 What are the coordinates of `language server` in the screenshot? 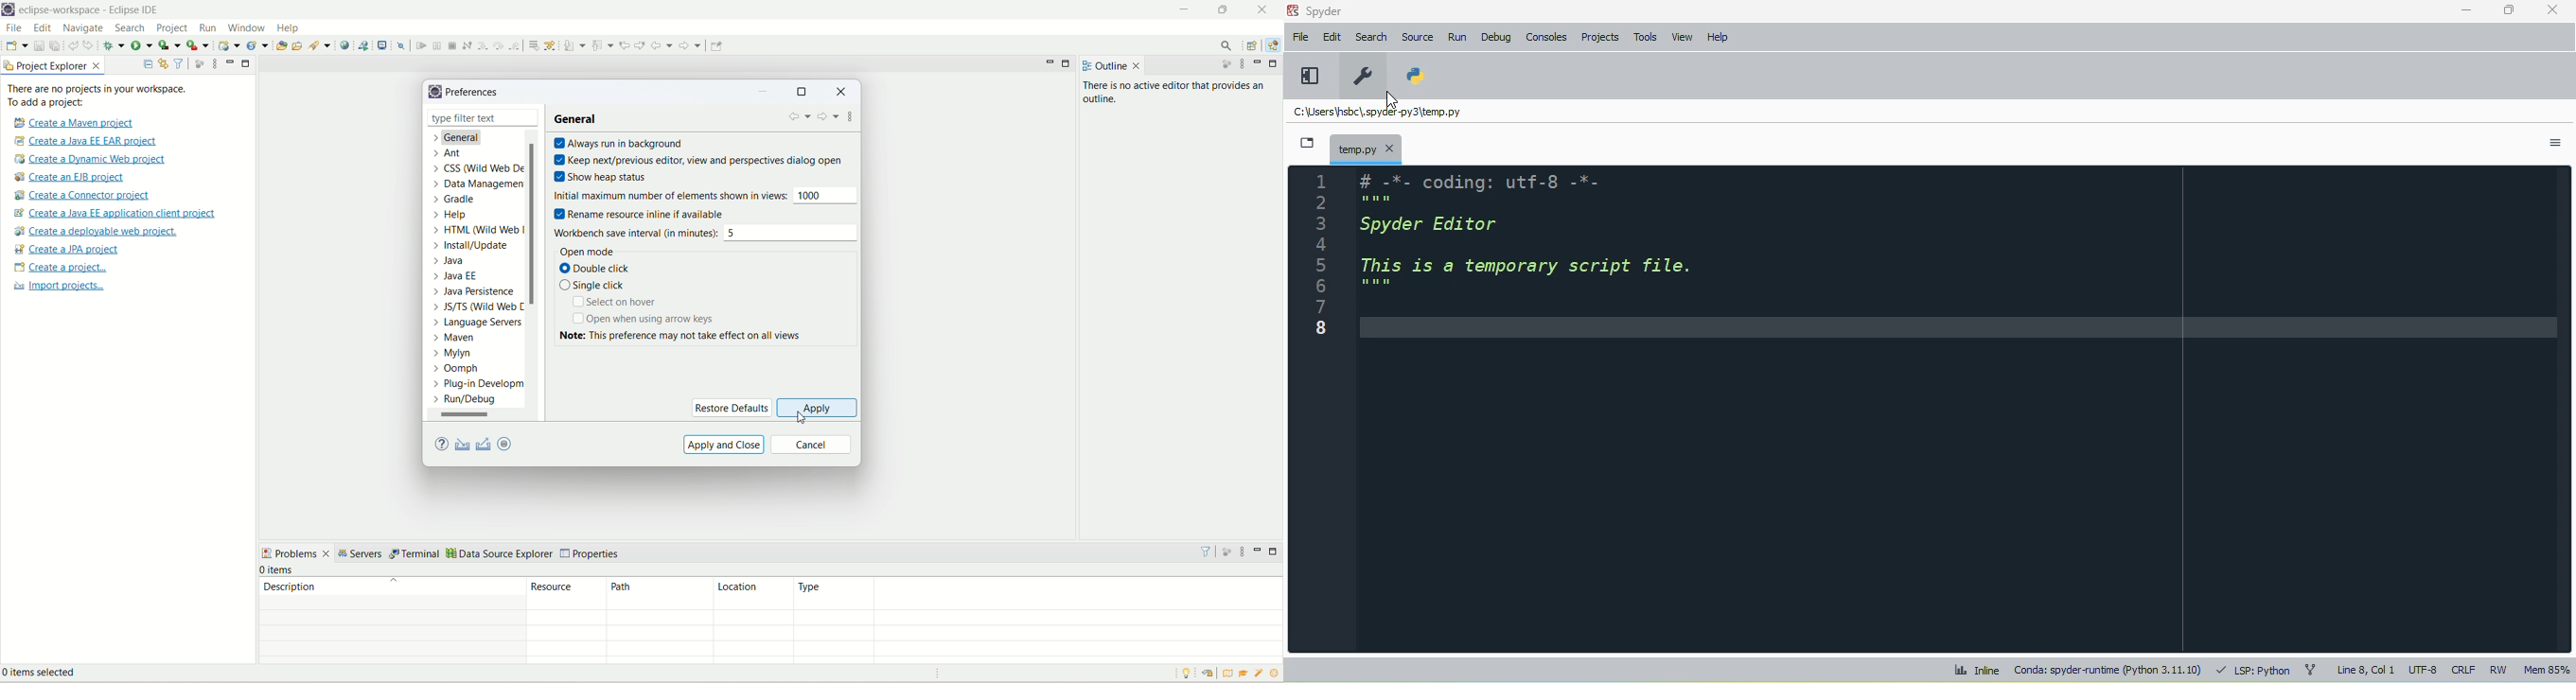 It's located at (476, 325).